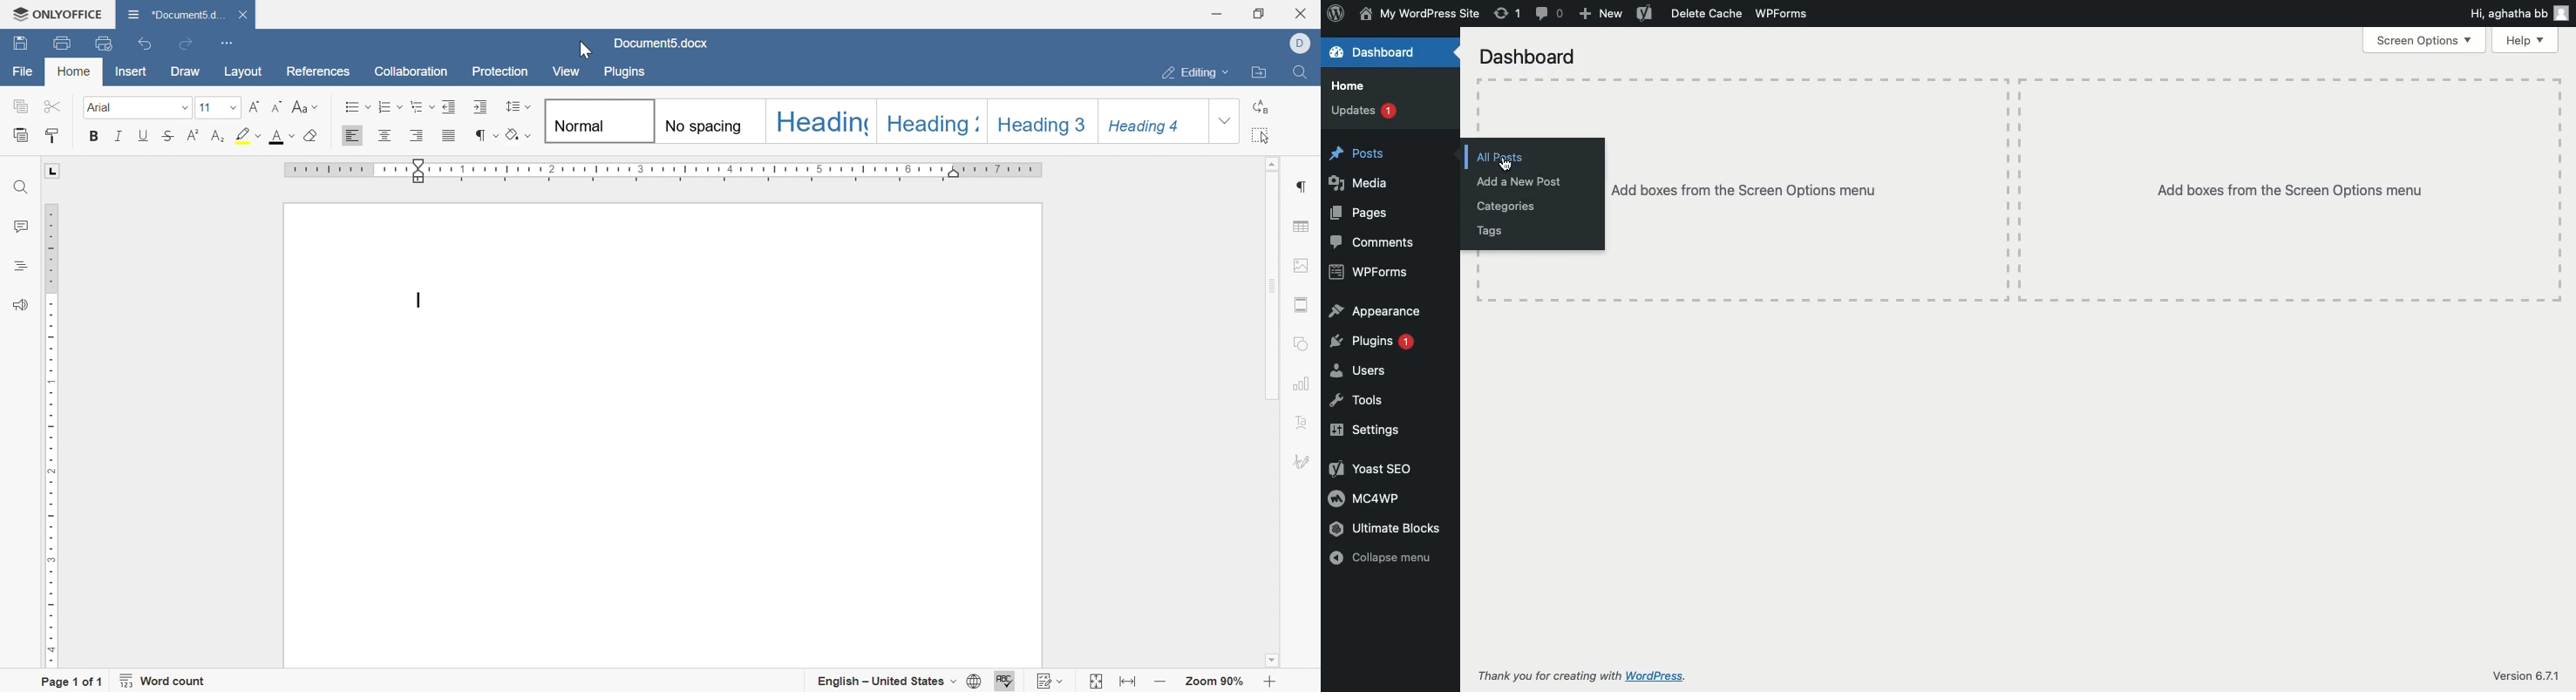  What do you see at coordinates (583, 48) in the screenshot?
I see `cursor` at bounding box center [583, 48].